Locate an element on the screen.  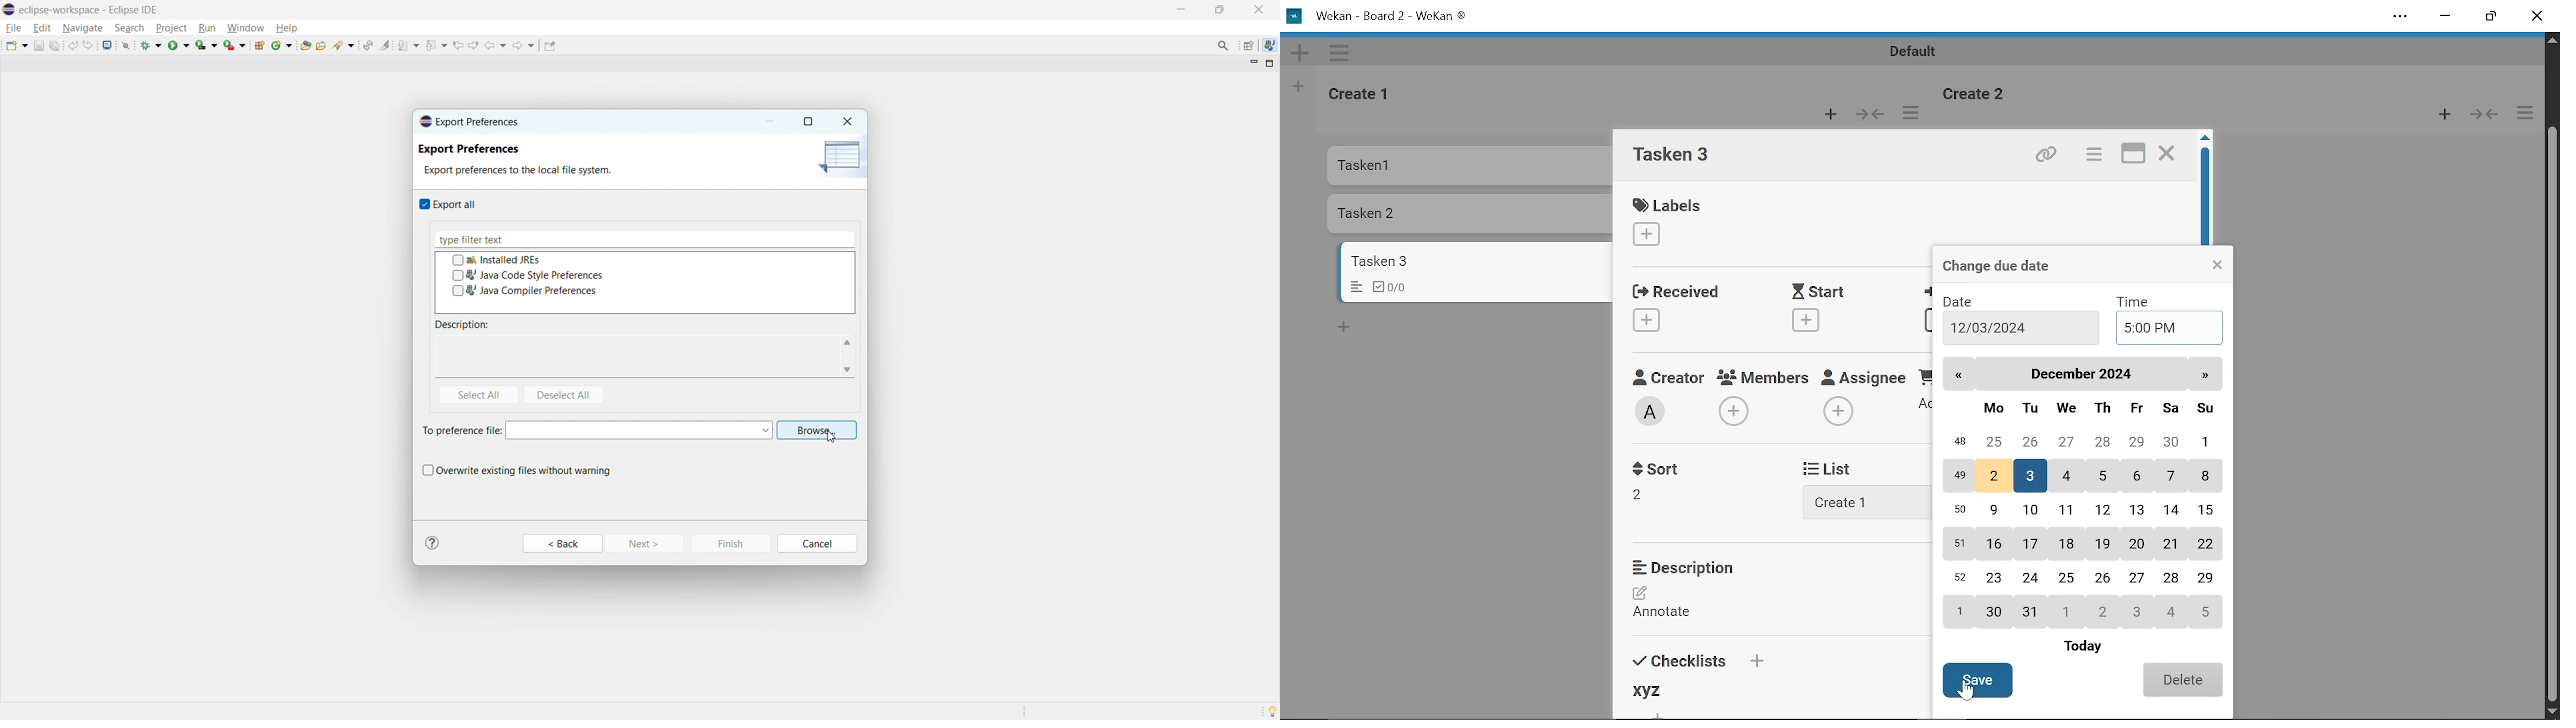
More is located at coordinates (2524, 113).